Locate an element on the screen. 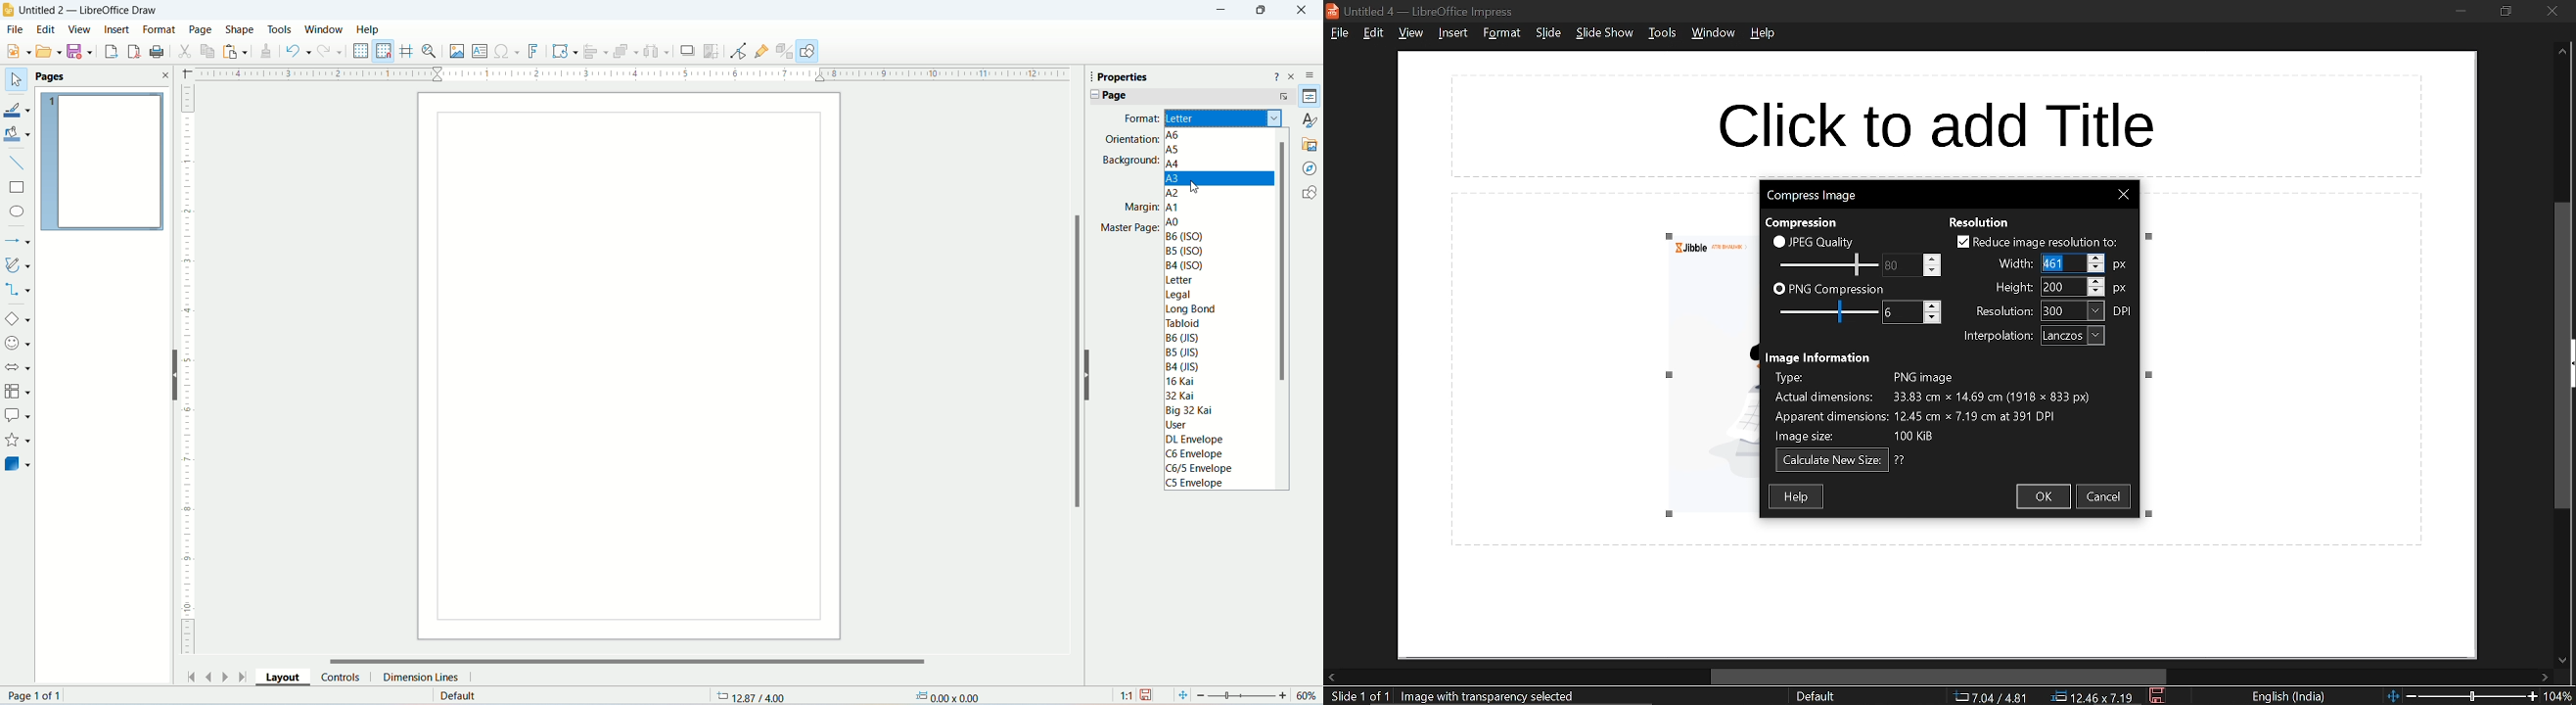 This screenshot has height=728, width=2576. view is located at coordinates (1409, 34).